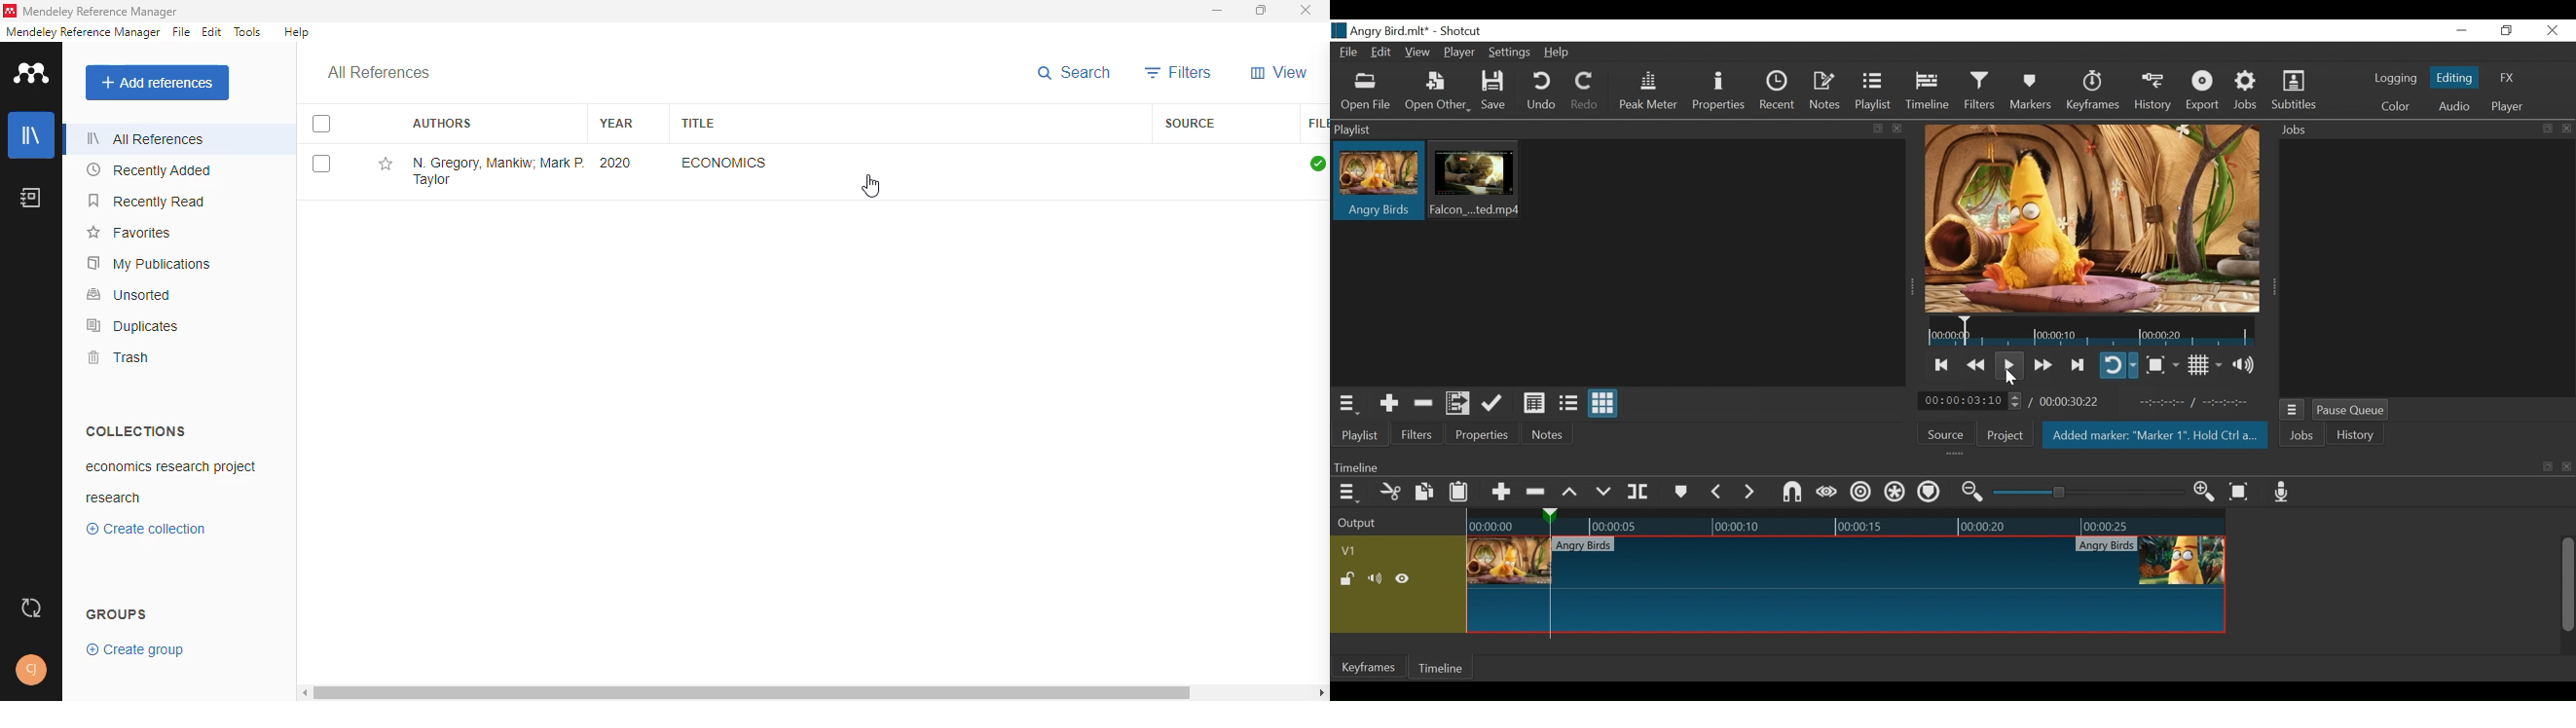 Image resolution: width=2576 pixels, height=728 pixels. Describe the element at coordinates (872, 186) in the screenshot. I see `cursor` at that location.